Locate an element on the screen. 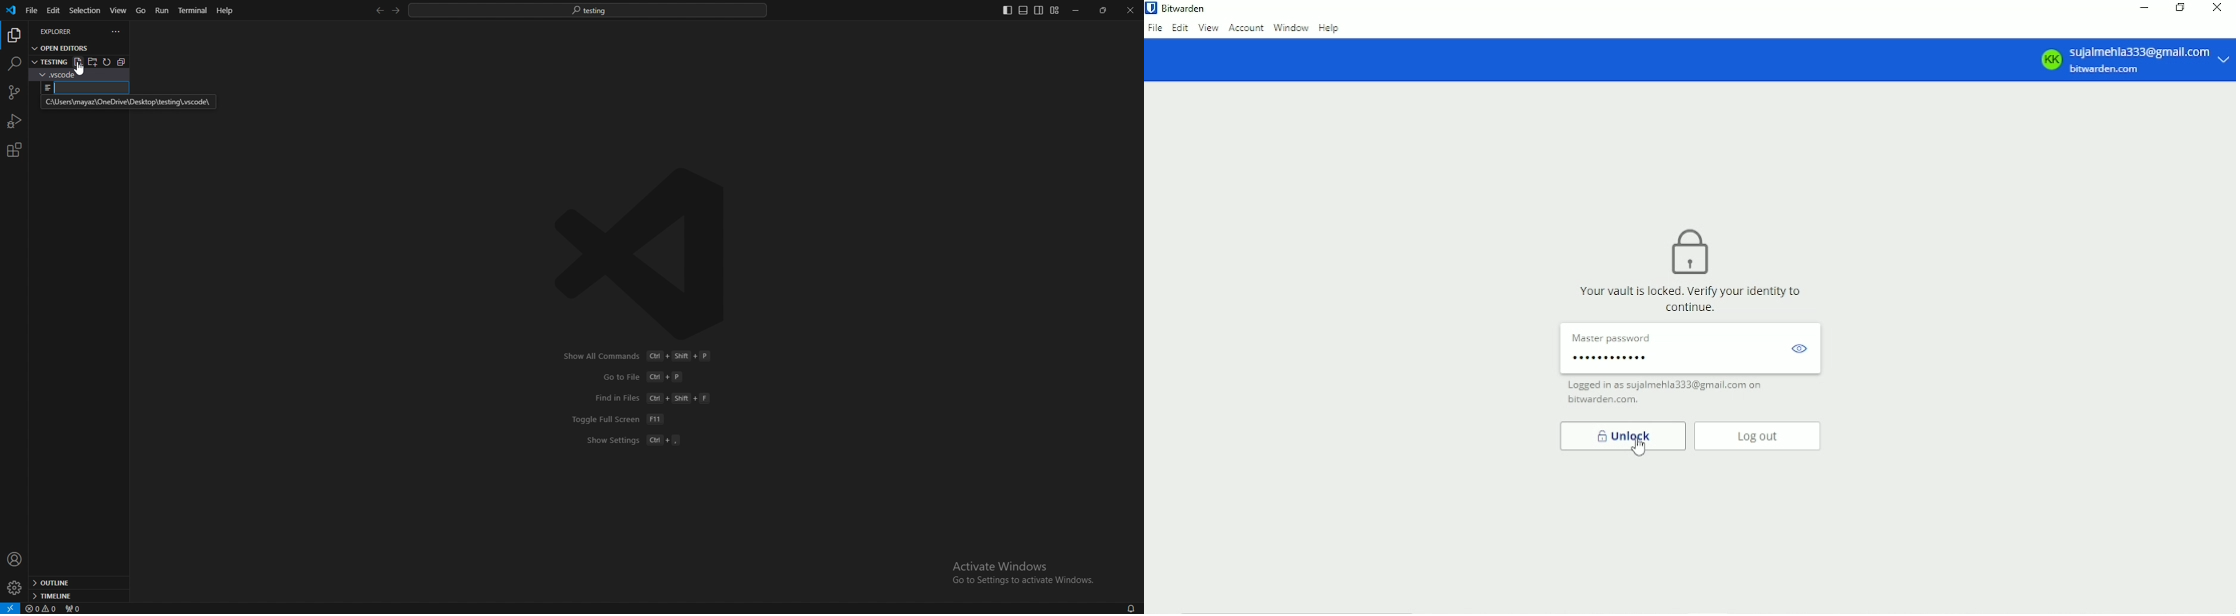  activate windows is located at coordinates (1025, 567).